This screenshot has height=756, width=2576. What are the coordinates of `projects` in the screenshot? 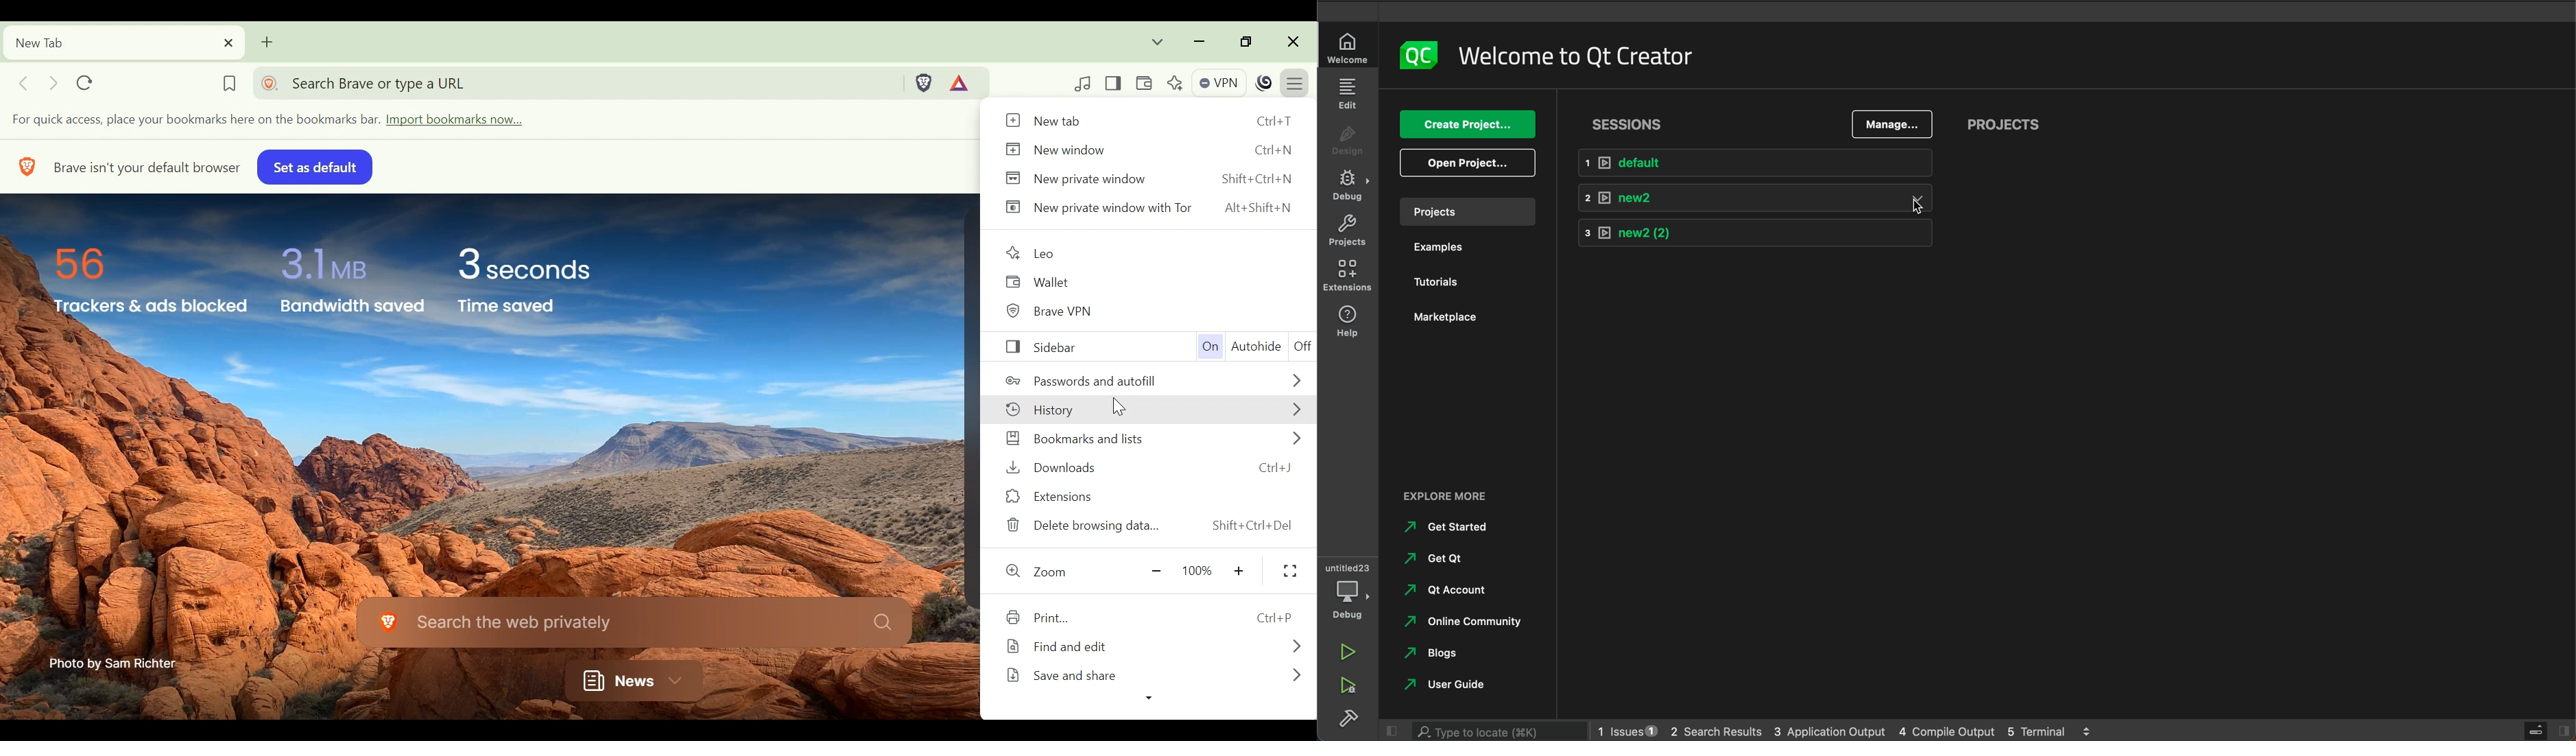 It's located at (2005, 126).